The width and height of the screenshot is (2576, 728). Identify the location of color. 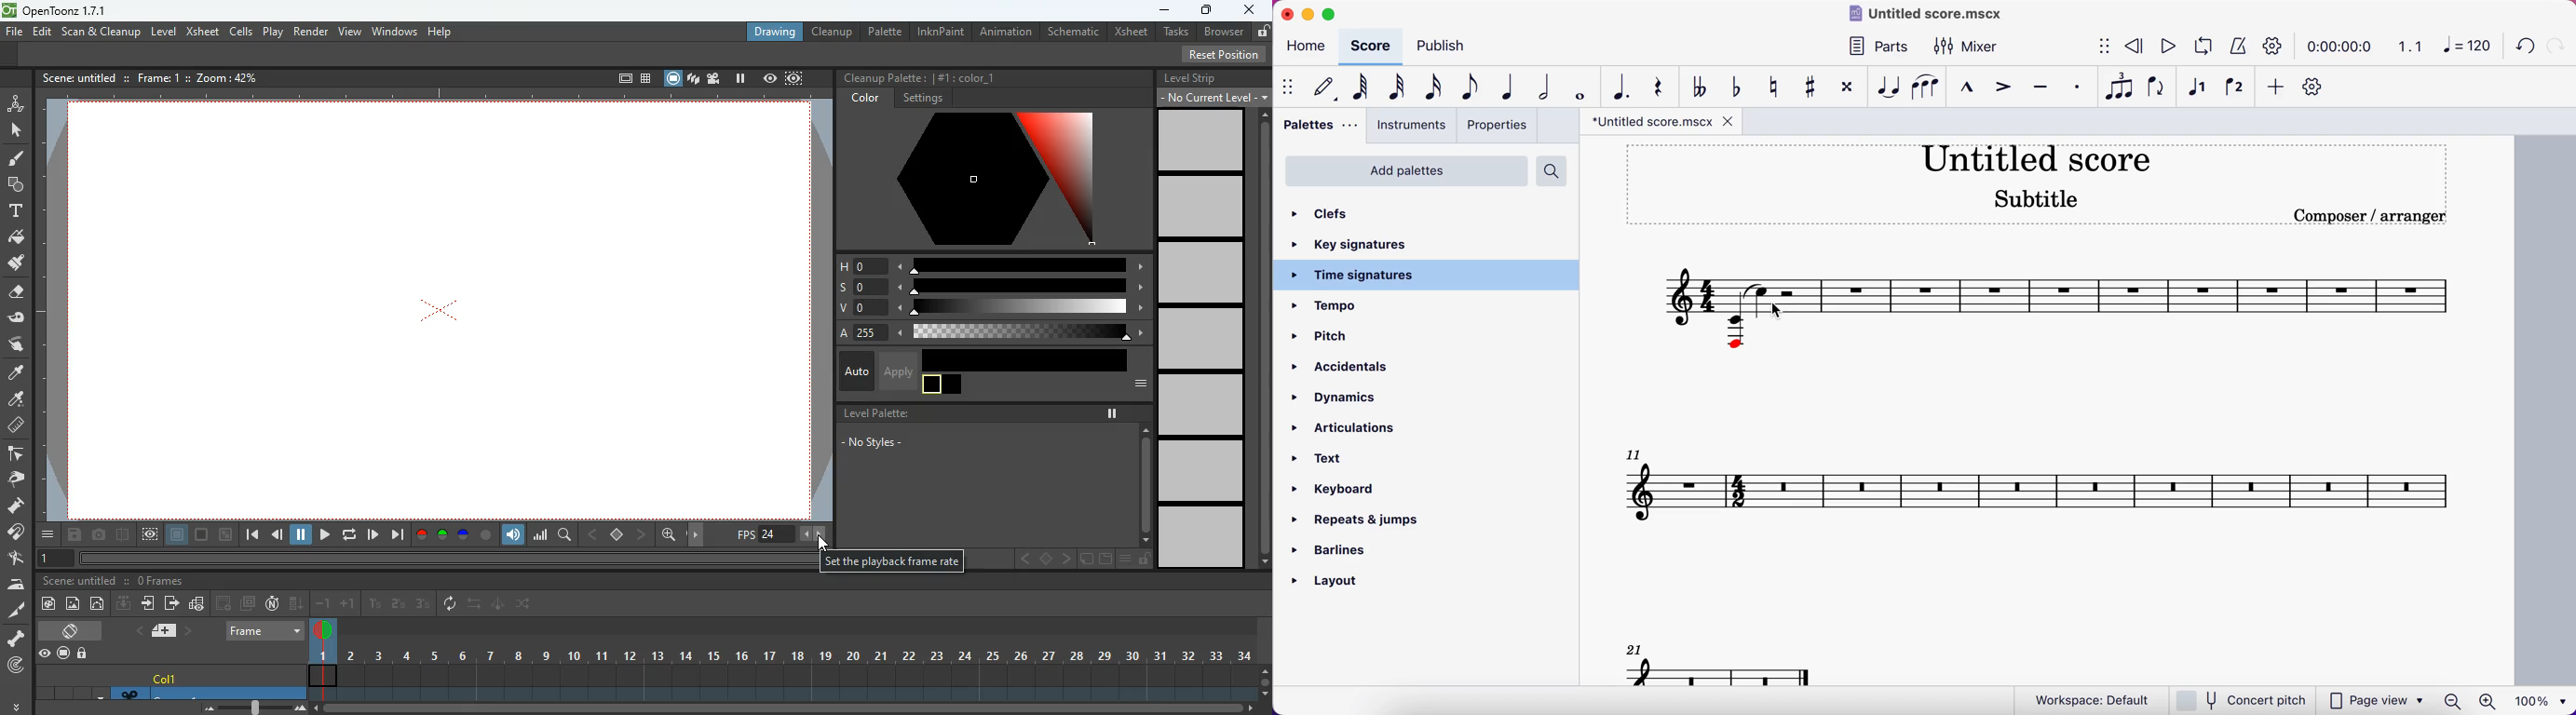
(486, 535).